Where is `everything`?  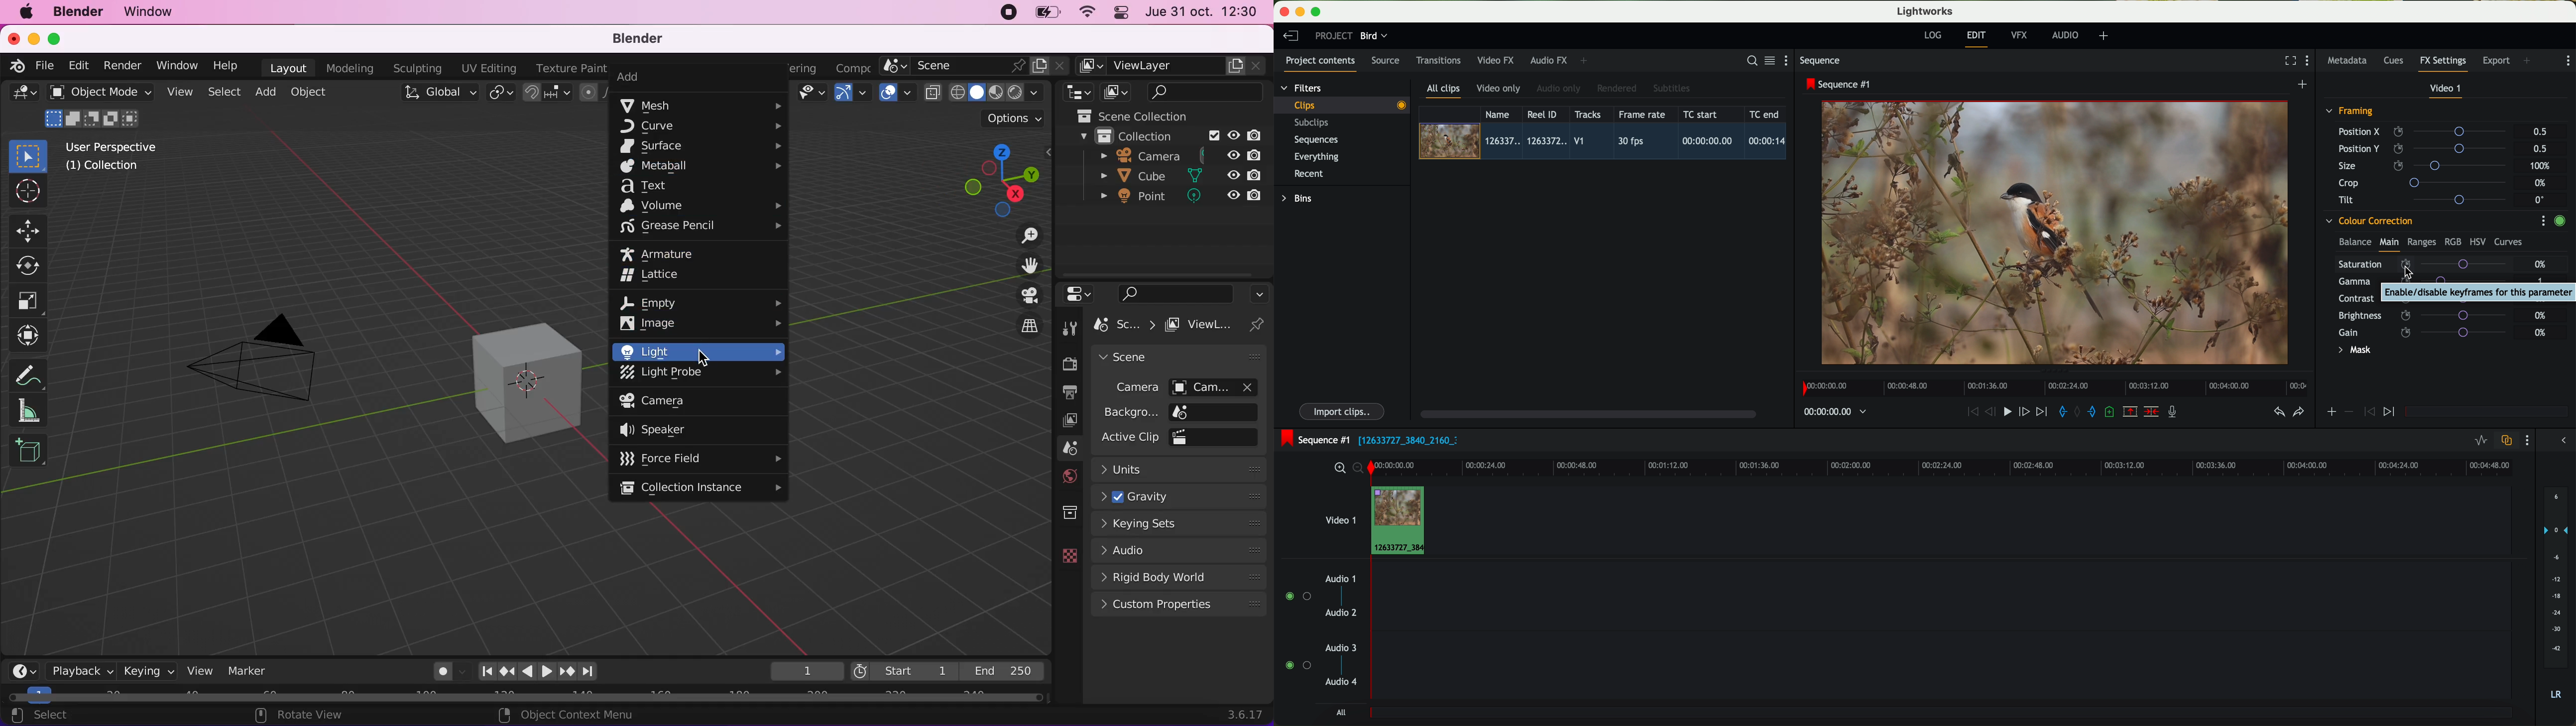
everything is located at coordinates (1317, 157).